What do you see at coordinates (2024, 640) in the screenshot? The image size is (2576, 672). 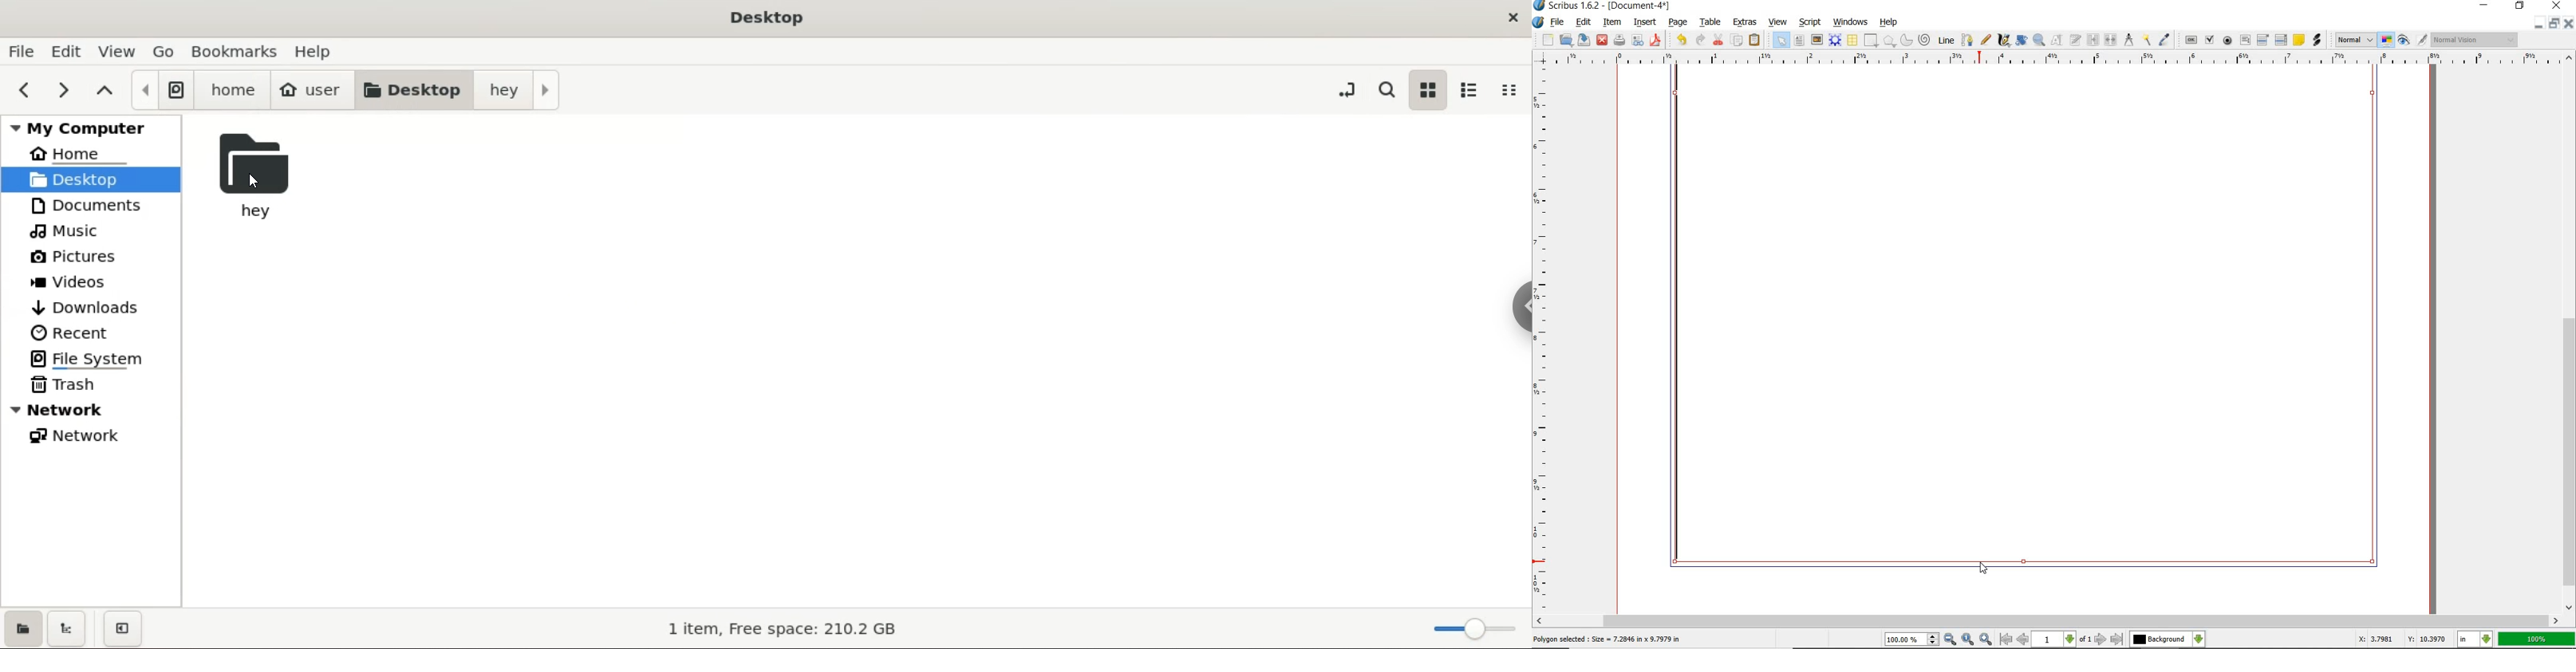 I see `go to previous page` at bounding box center [2024, 640].